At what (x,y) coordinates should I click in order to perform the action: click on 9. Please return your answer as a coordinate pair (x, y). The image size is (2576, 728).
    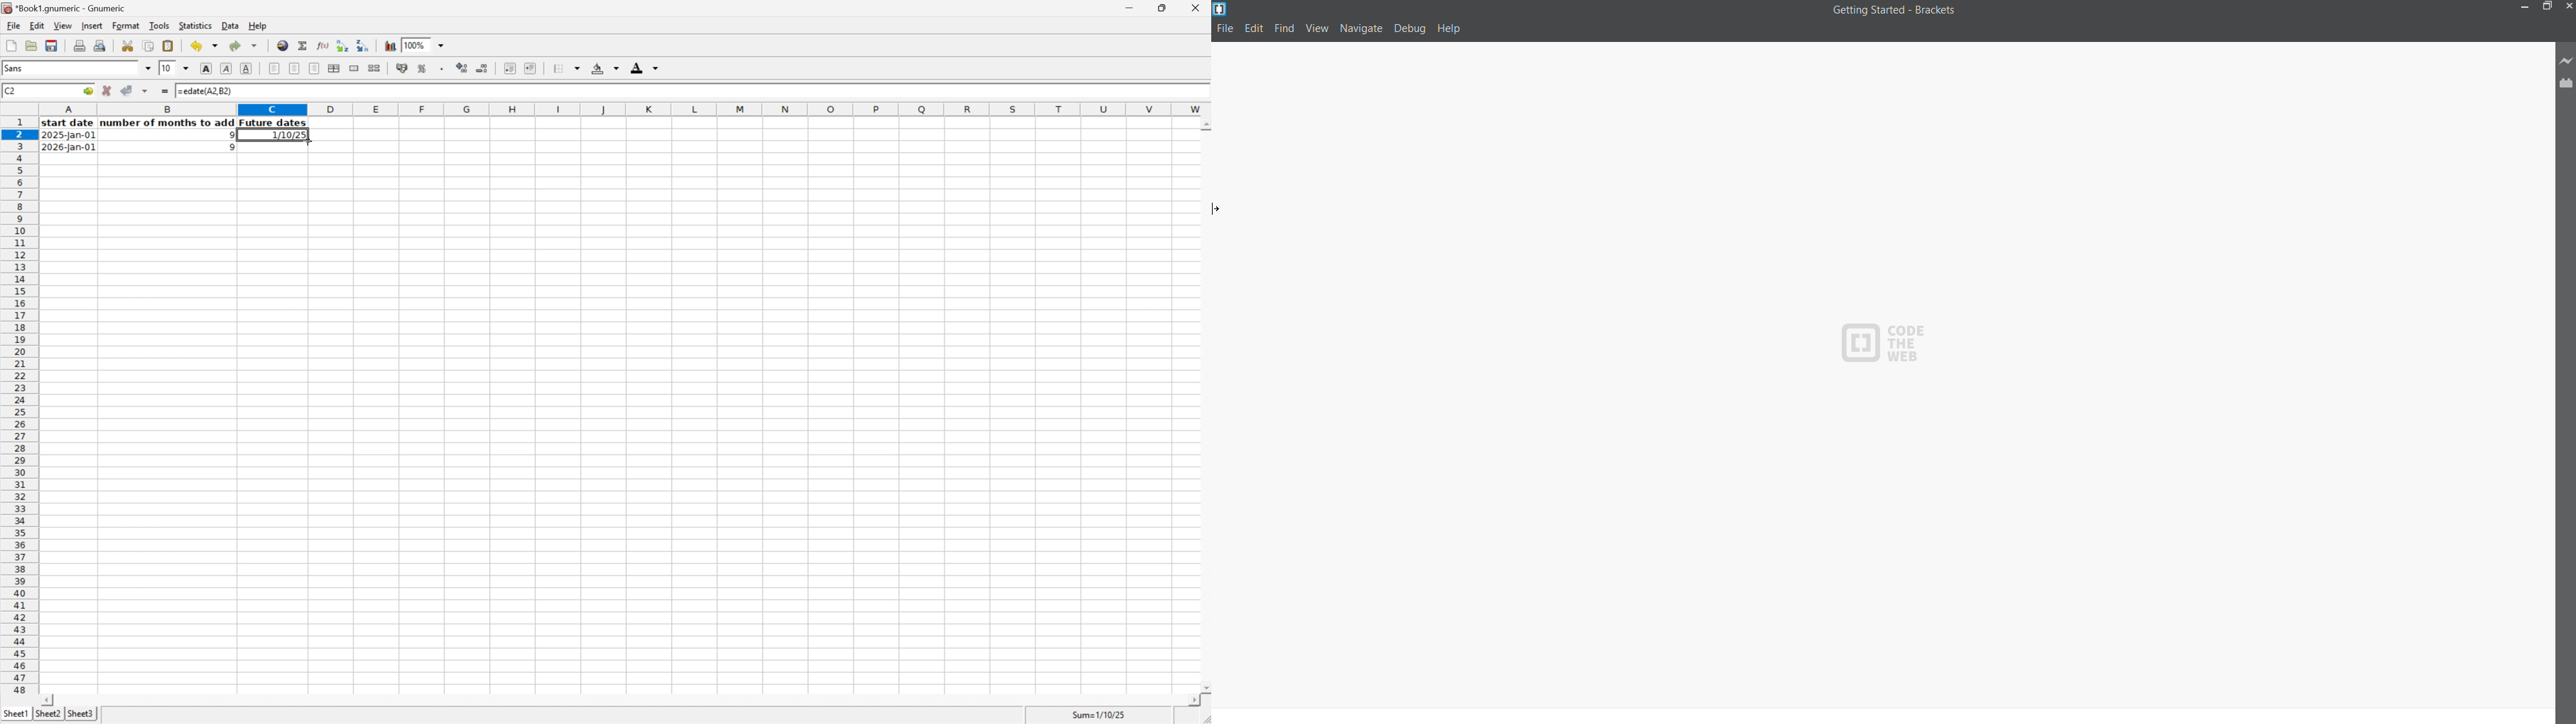
    Looking at the image, I should click on (228, 135).